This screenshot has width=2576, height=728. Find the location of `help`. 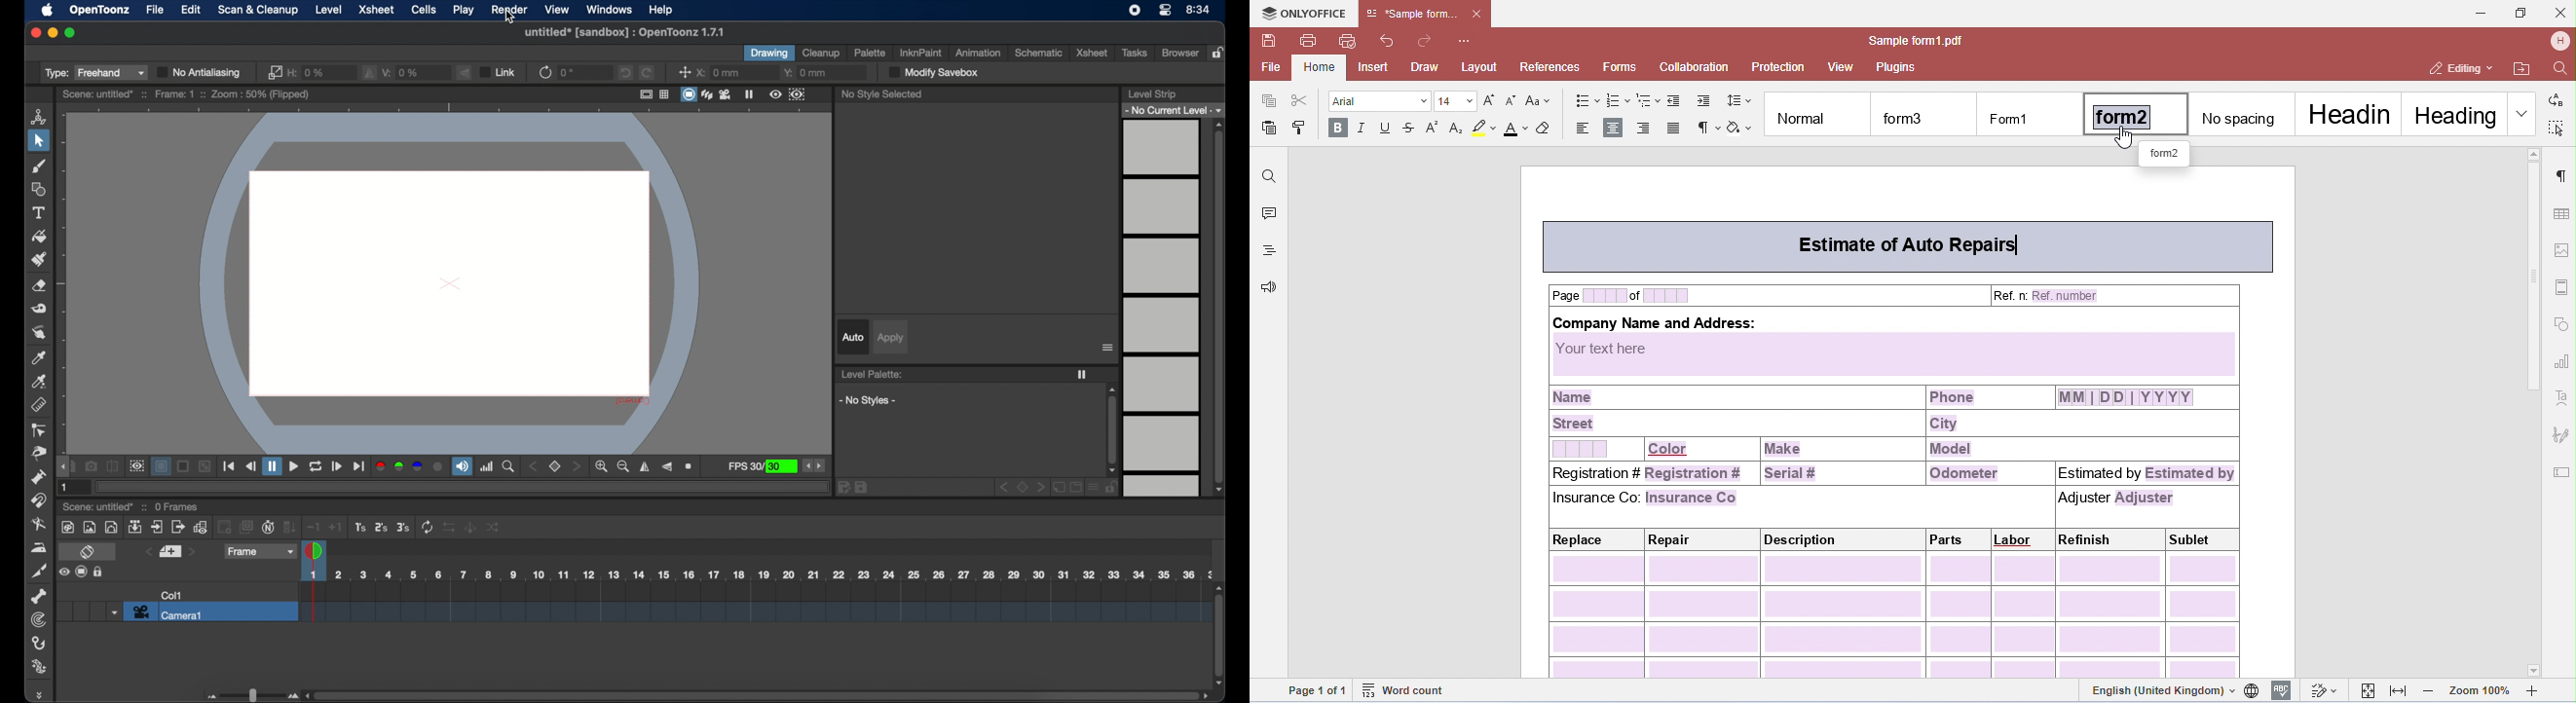

help is located at coordinates (661, 10).